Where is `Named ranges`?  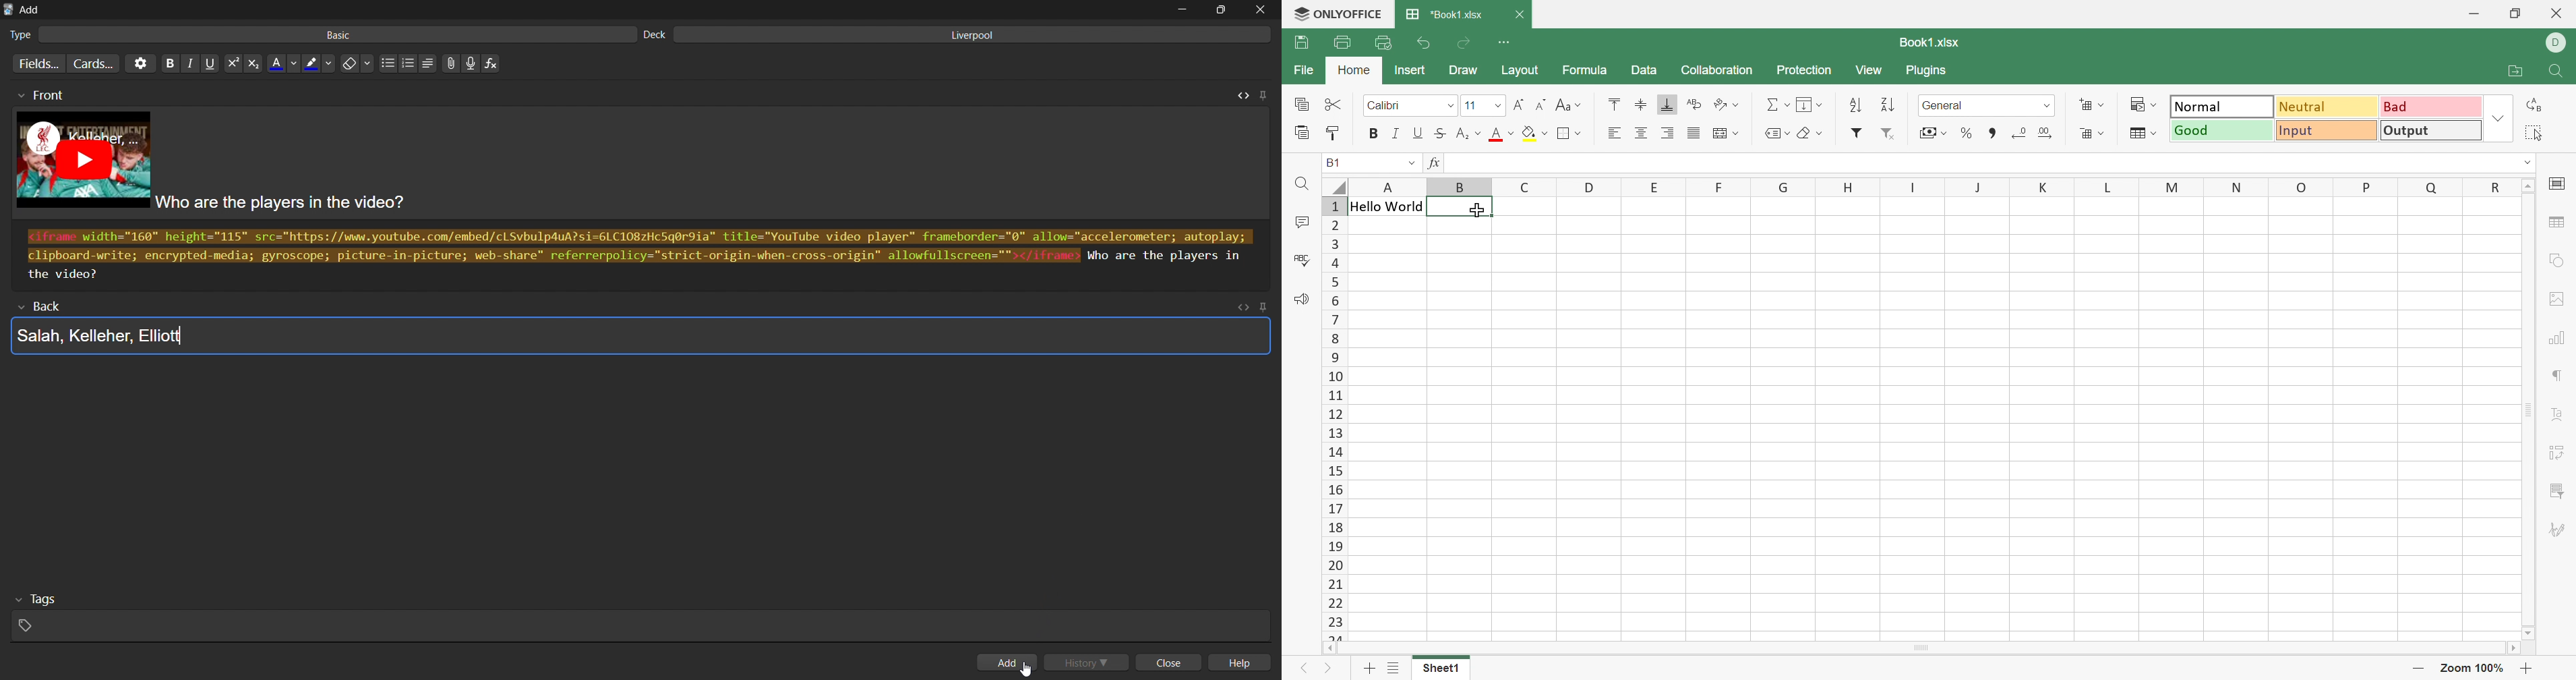 Named ranges is located at coordinates (1778, 135).